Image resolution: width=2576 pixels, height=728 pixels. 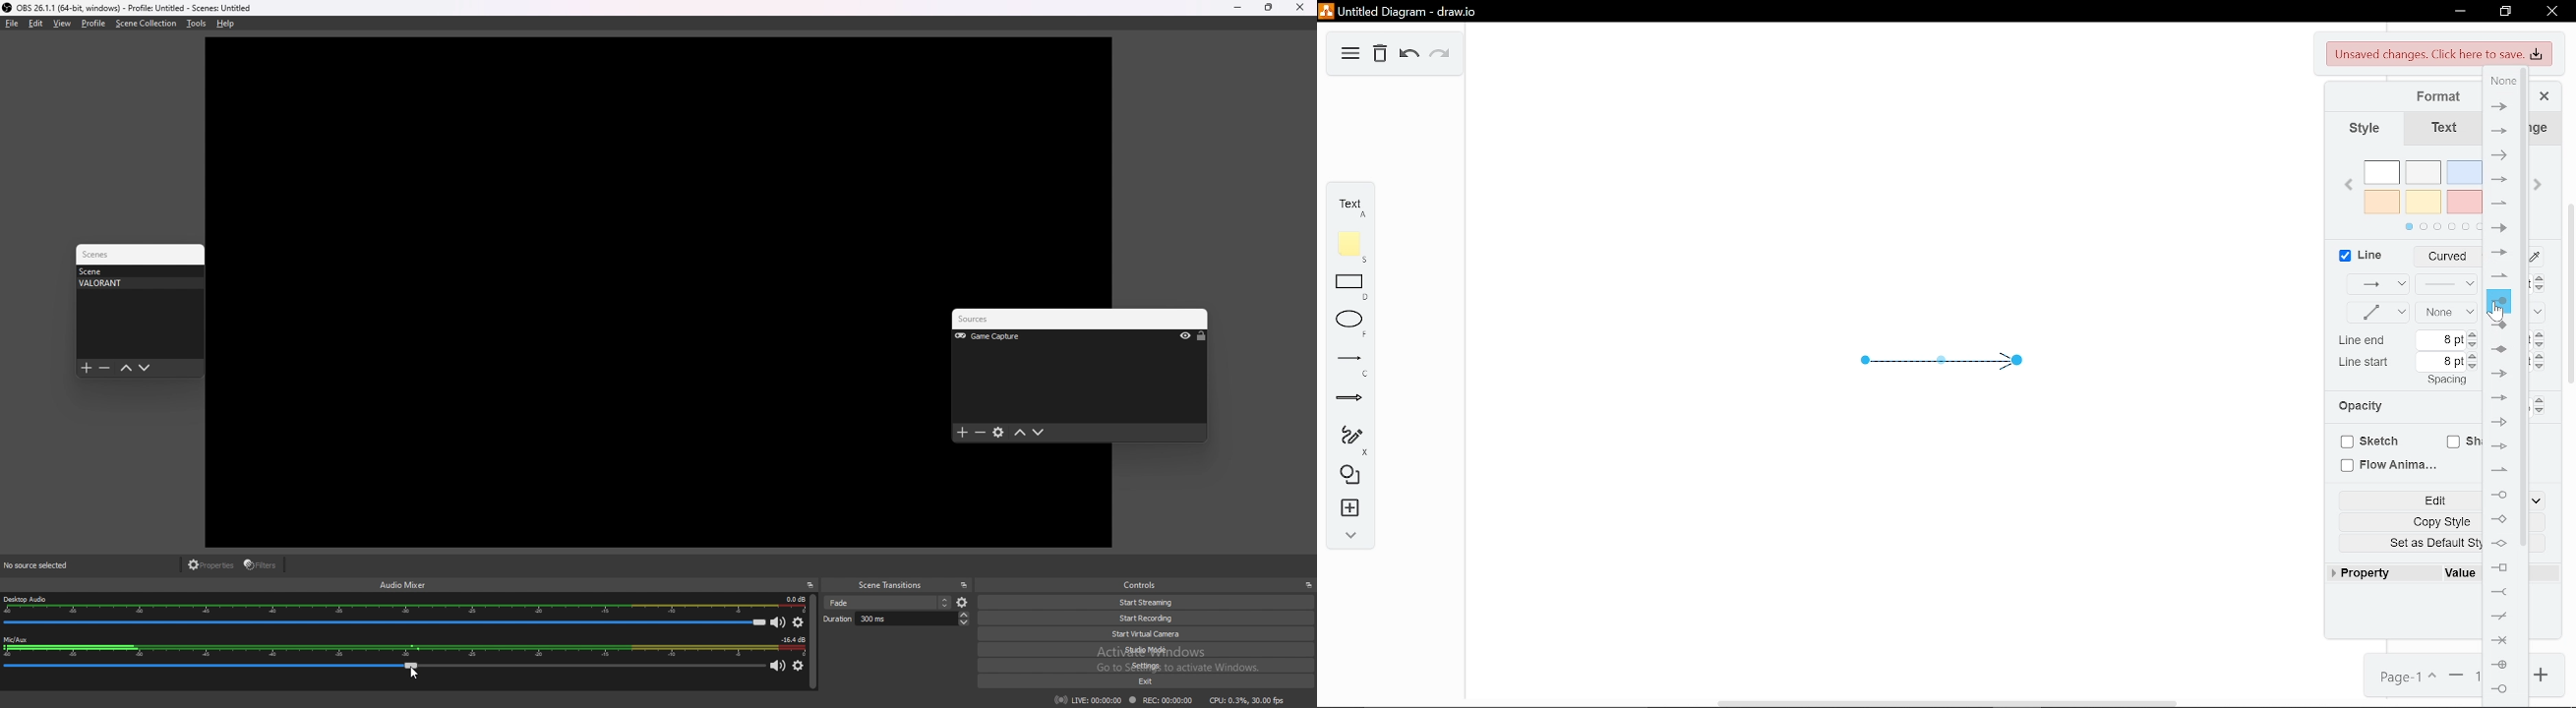 What do you see at coordinates (2370, 313) in the screenshot?
I see `Waypoints` at bounding box center [2370, 313].